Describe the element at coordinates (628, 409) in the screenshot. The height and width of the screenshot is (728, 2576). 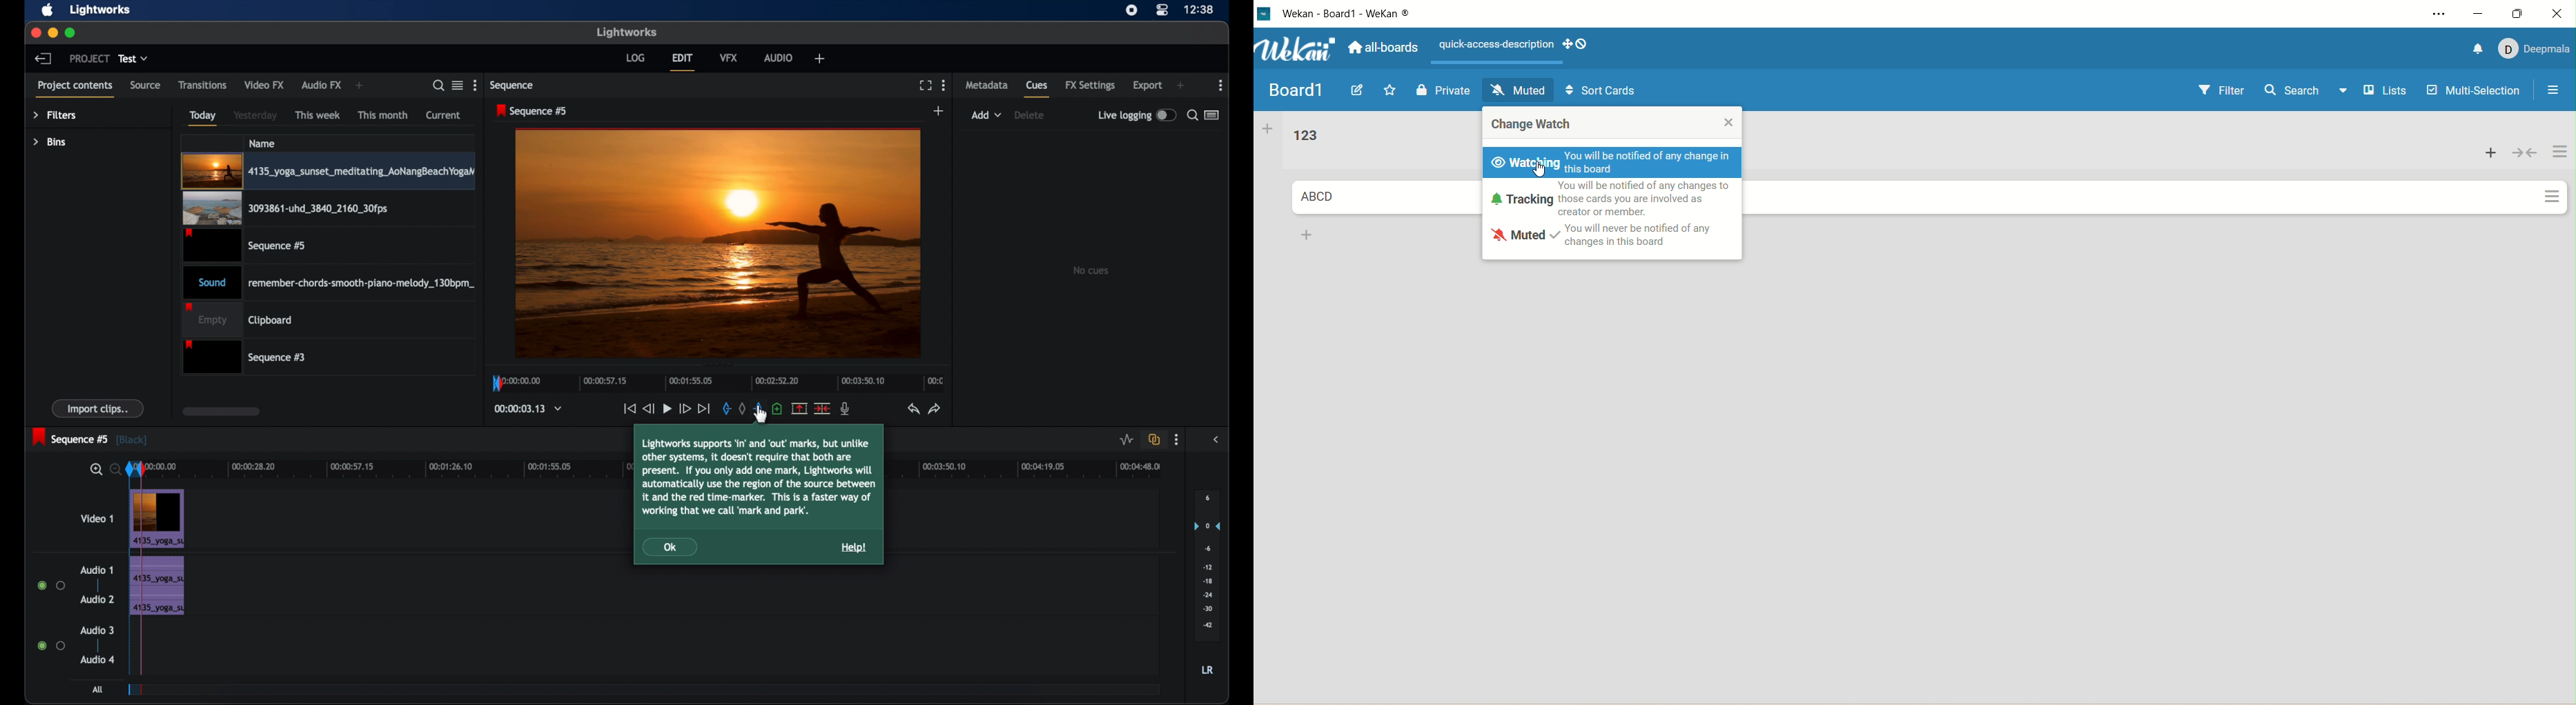
I see `jump to  start` at that location.